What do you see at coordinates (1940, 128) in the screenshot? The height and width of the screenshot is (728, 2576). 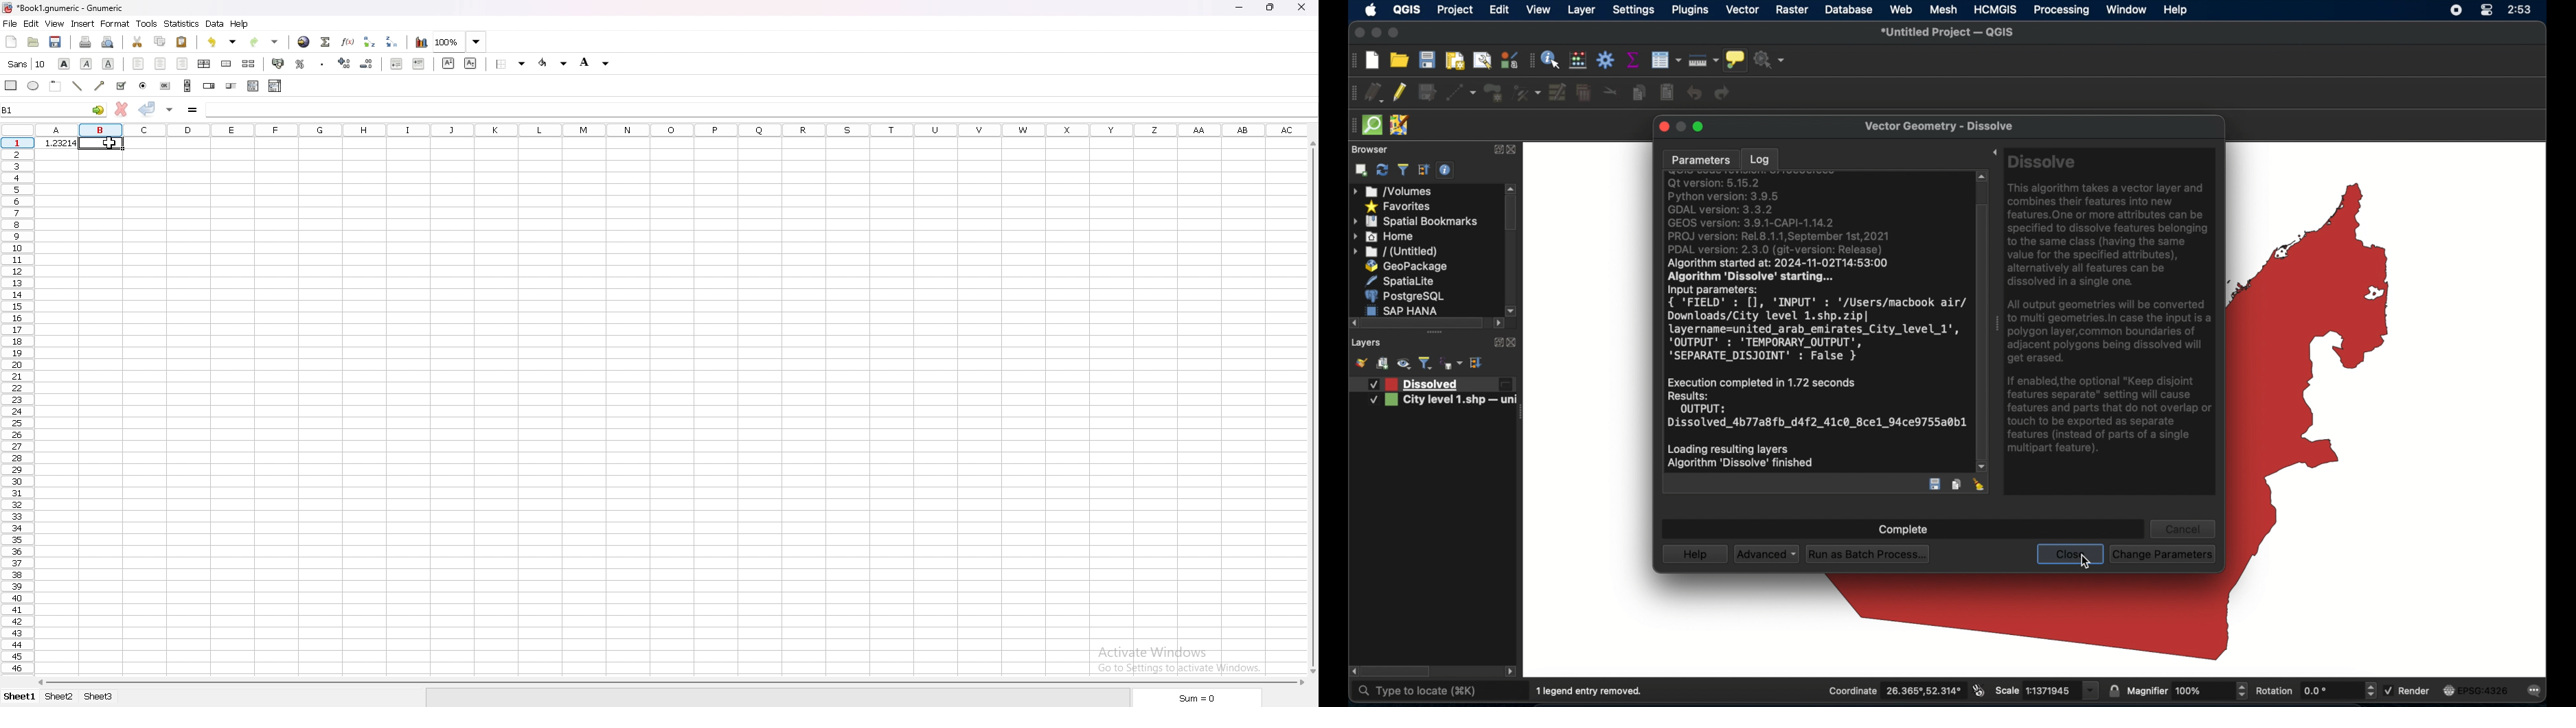 I see `vector geometry - dissolve` at bounding box center [1940, 128].